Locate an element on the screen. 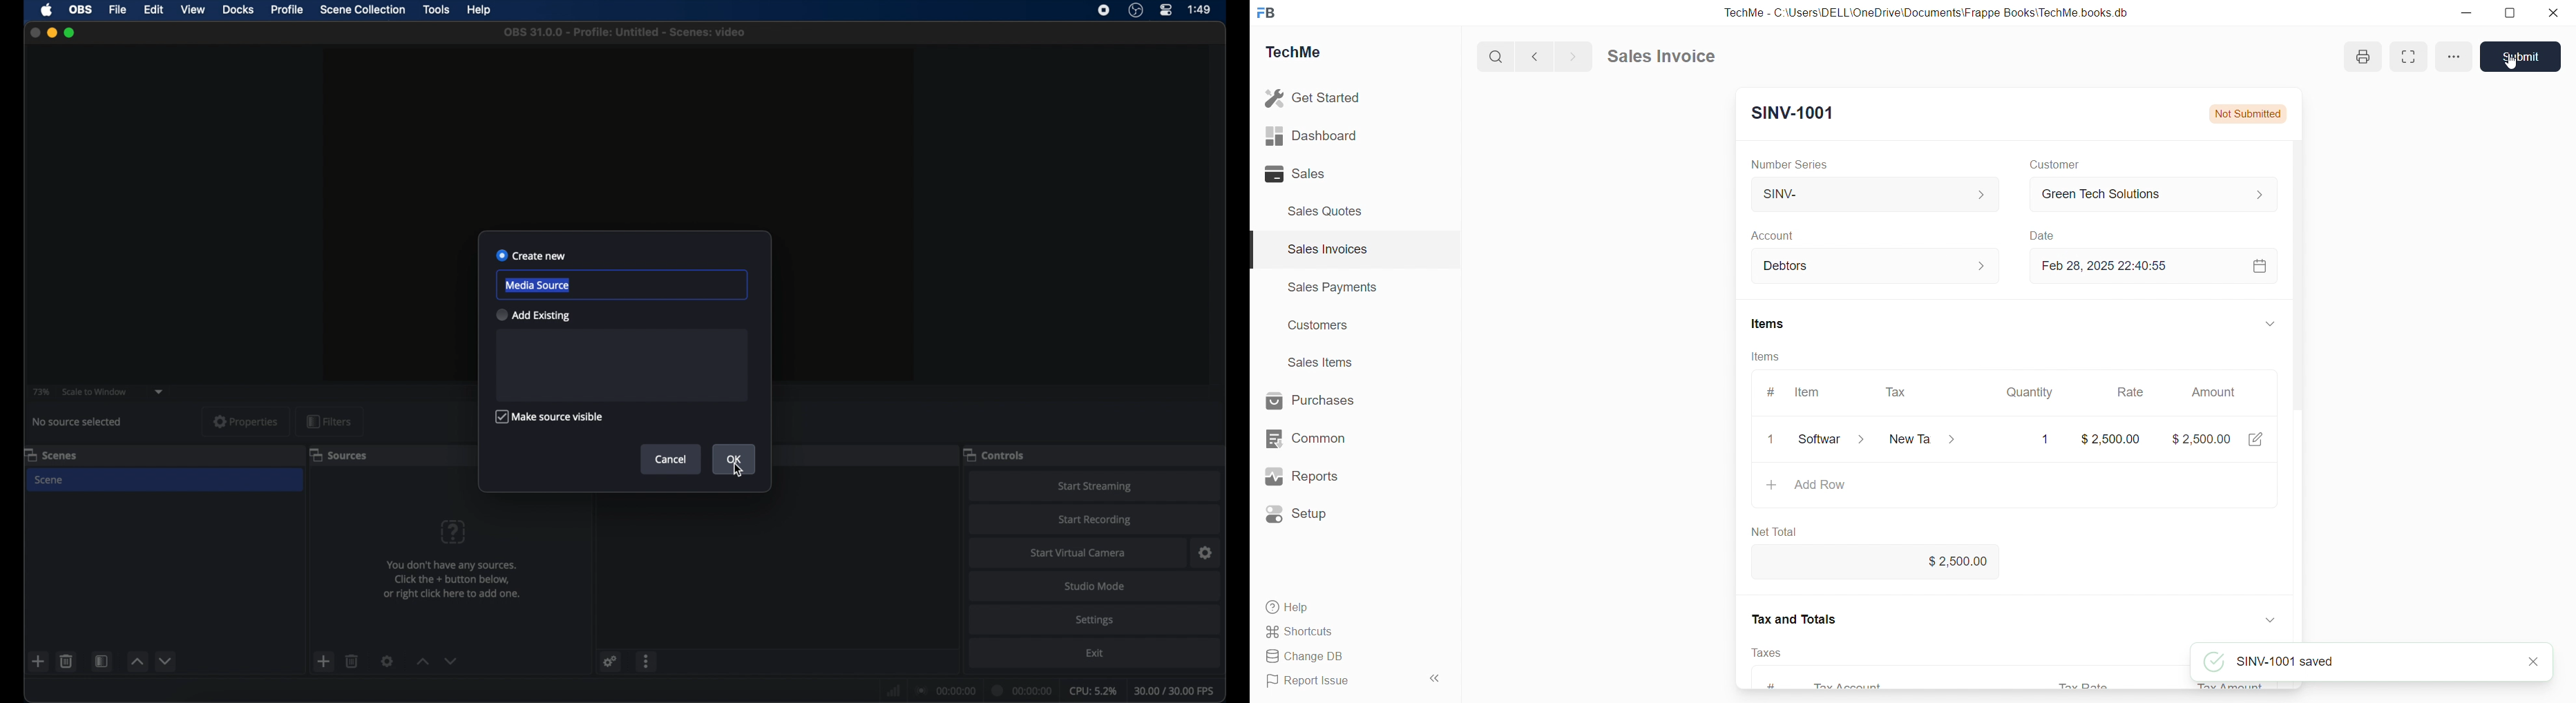 The height and width of the screenshot is (728, 2576). SINV- is located at coordinates (1876, 193).